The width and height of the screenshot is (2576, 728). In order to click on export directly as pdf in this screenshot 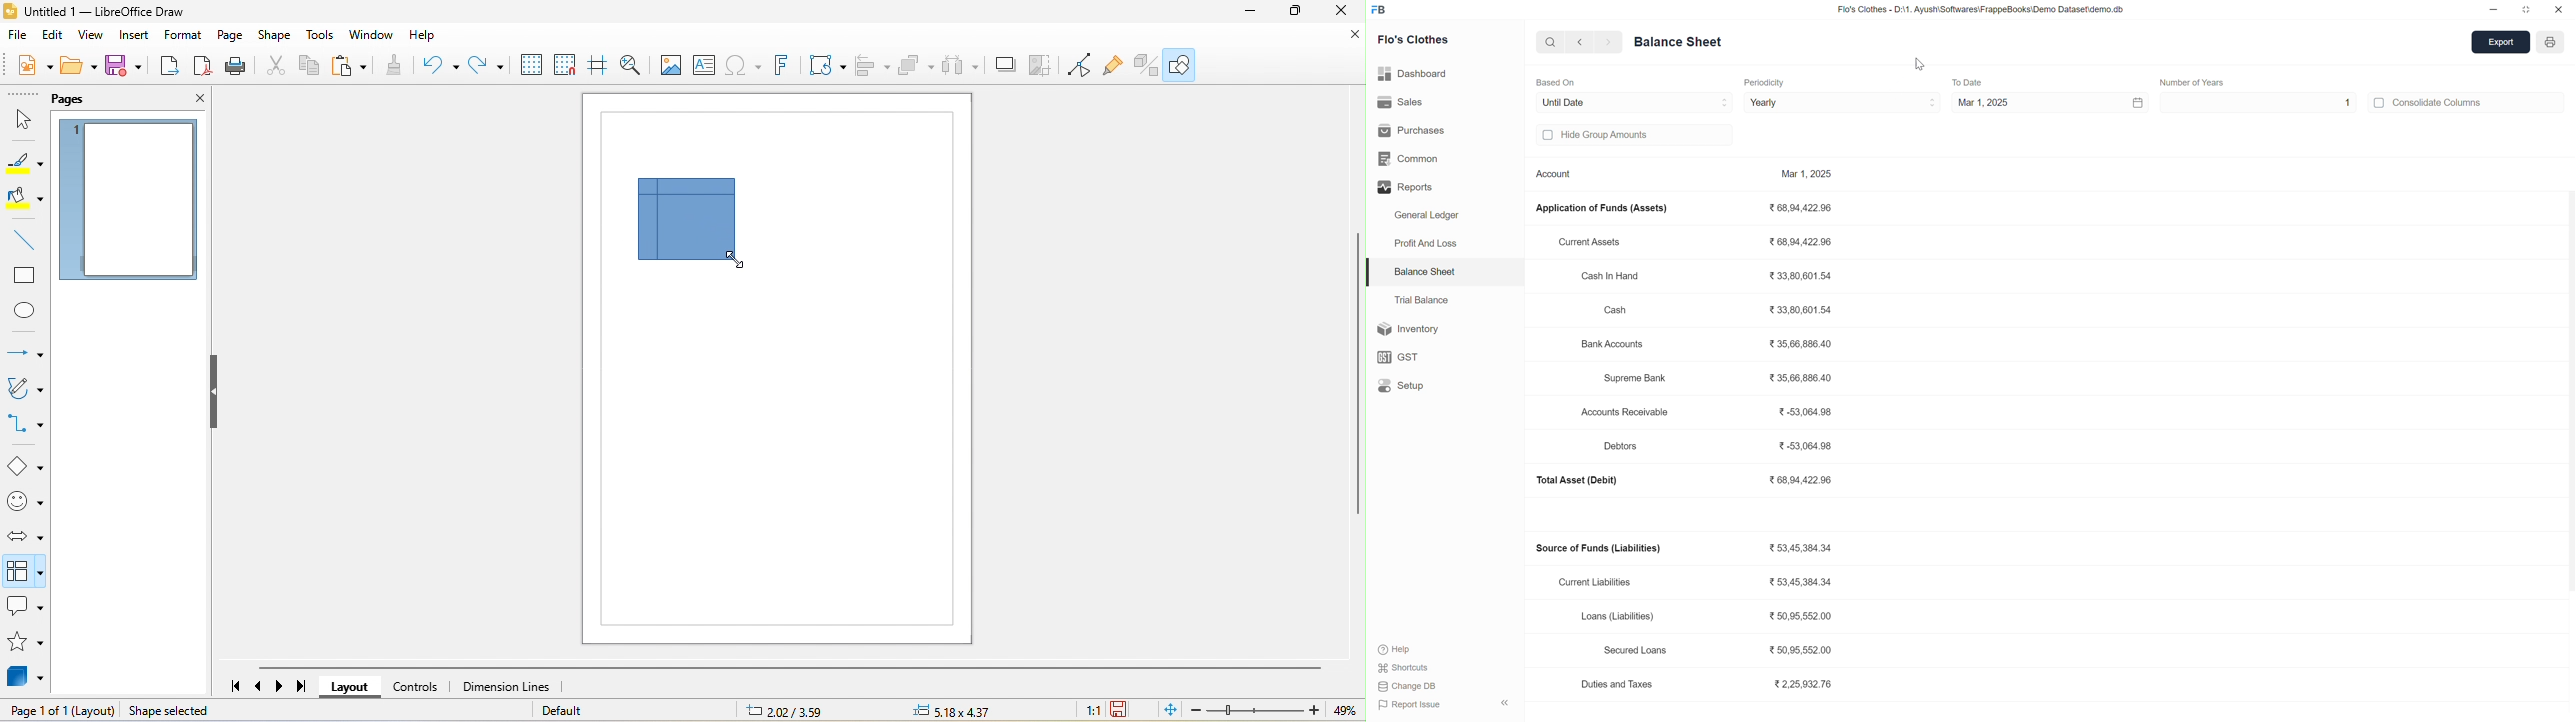, I will do `click(205, 67)`.